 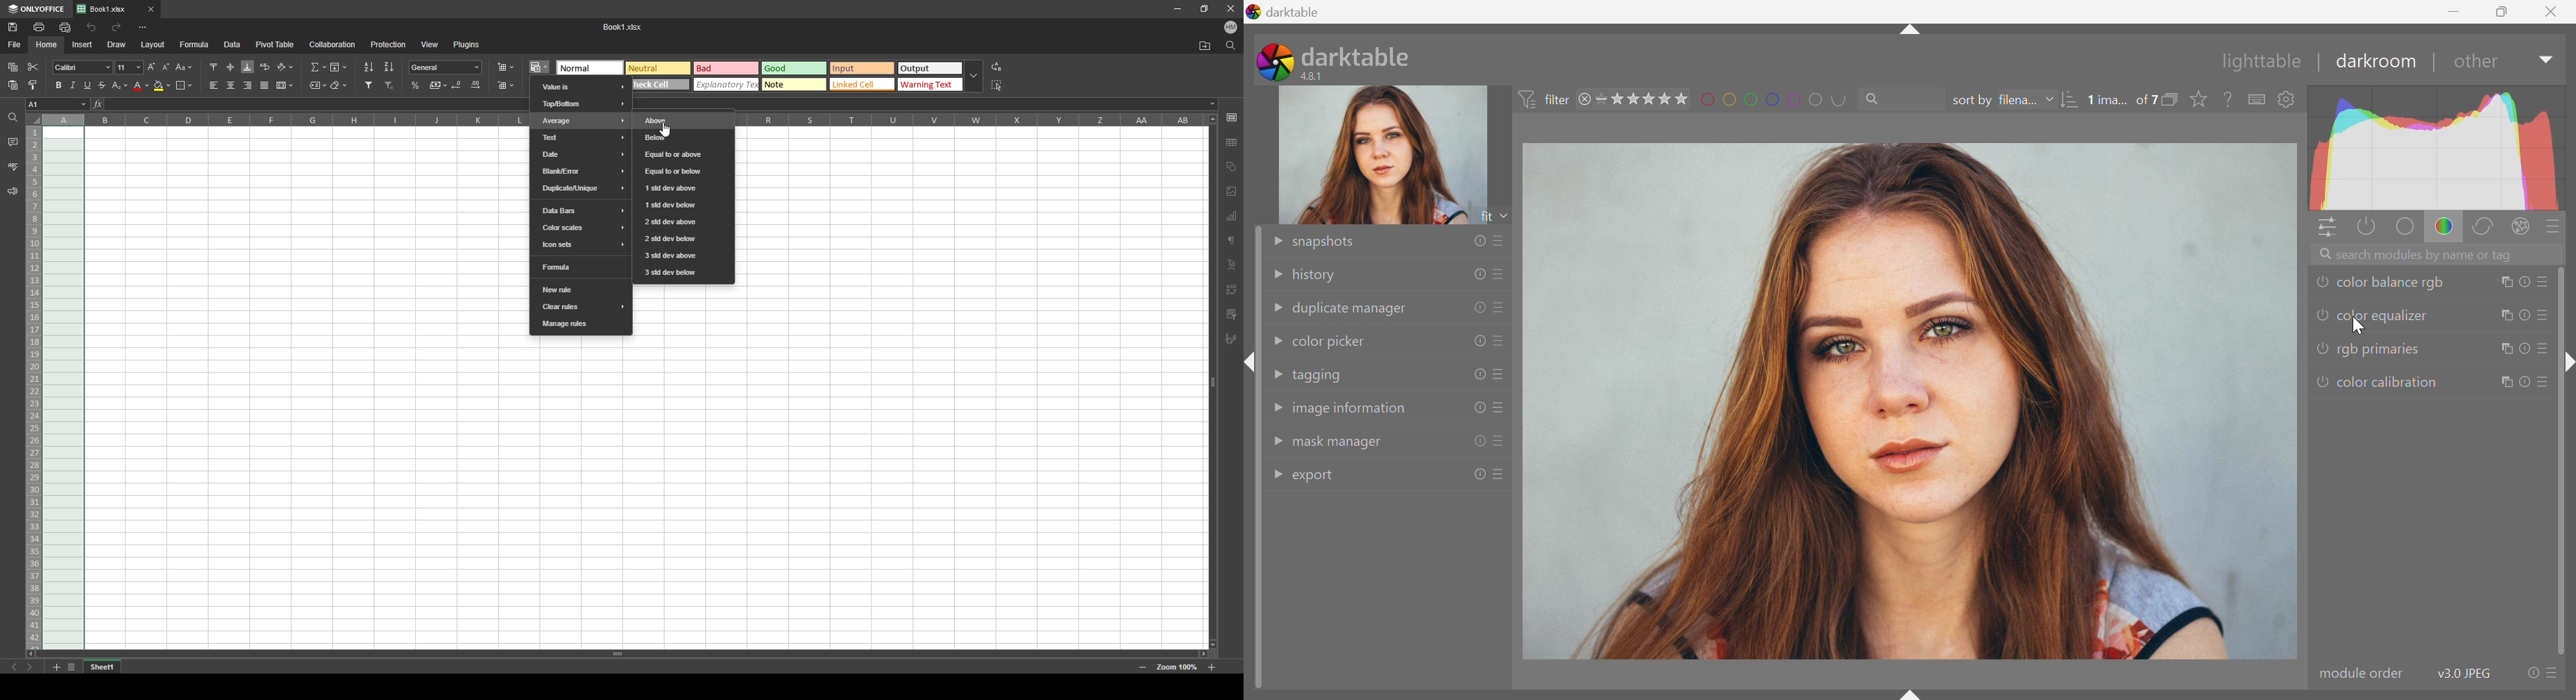 I want to click on drop down, so click(x=974, y=77).